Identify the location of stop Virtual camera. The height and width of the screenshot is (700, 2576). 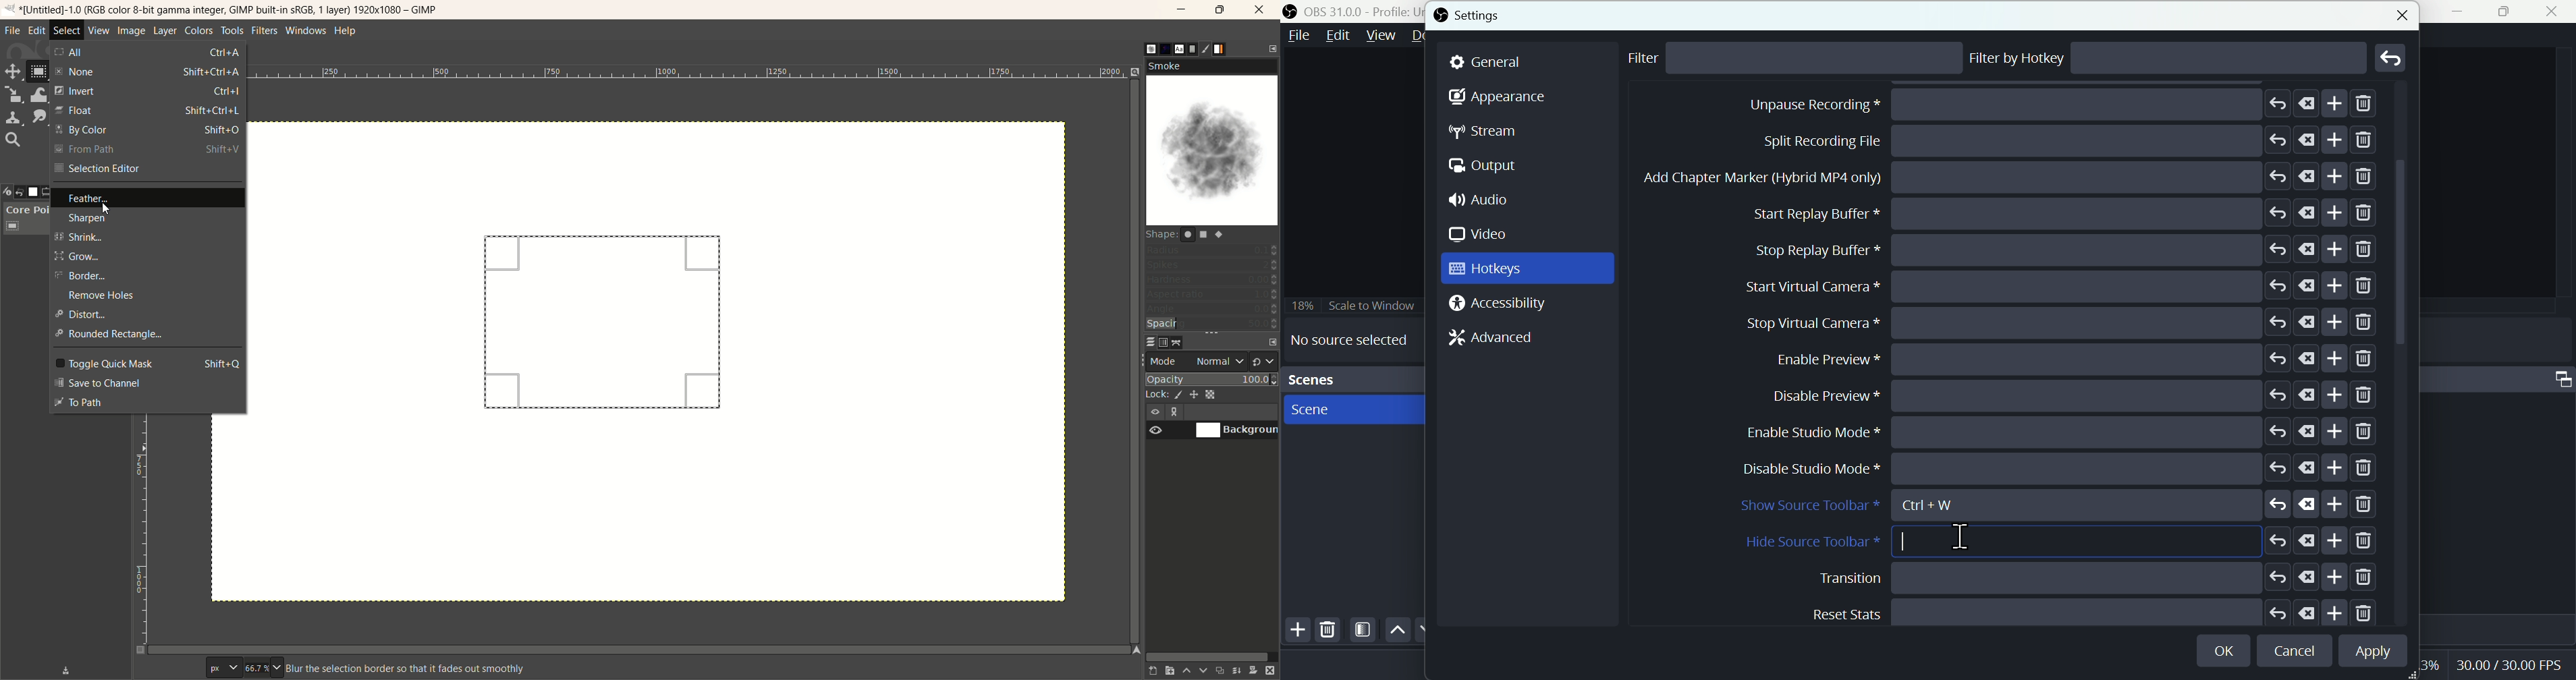
(2057, 469).